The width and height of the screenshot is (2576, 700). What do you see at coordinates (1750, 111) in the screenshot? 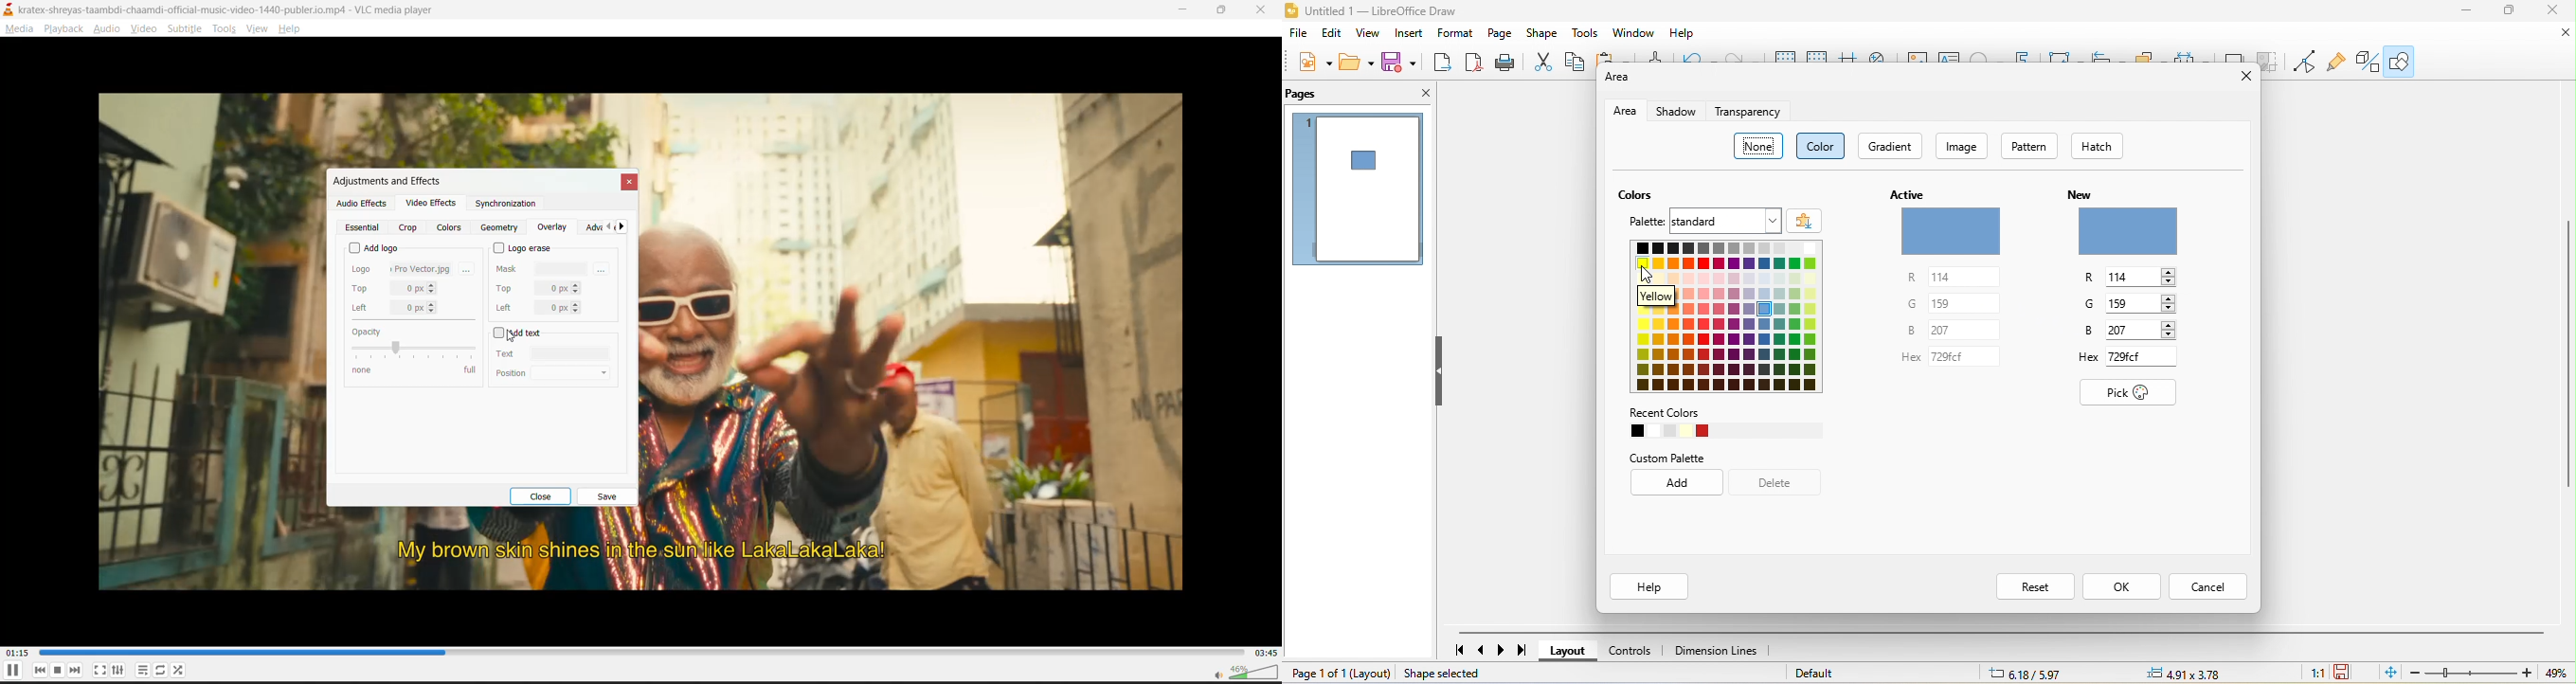
I see `transparency` at bounding box center [1750, 111].